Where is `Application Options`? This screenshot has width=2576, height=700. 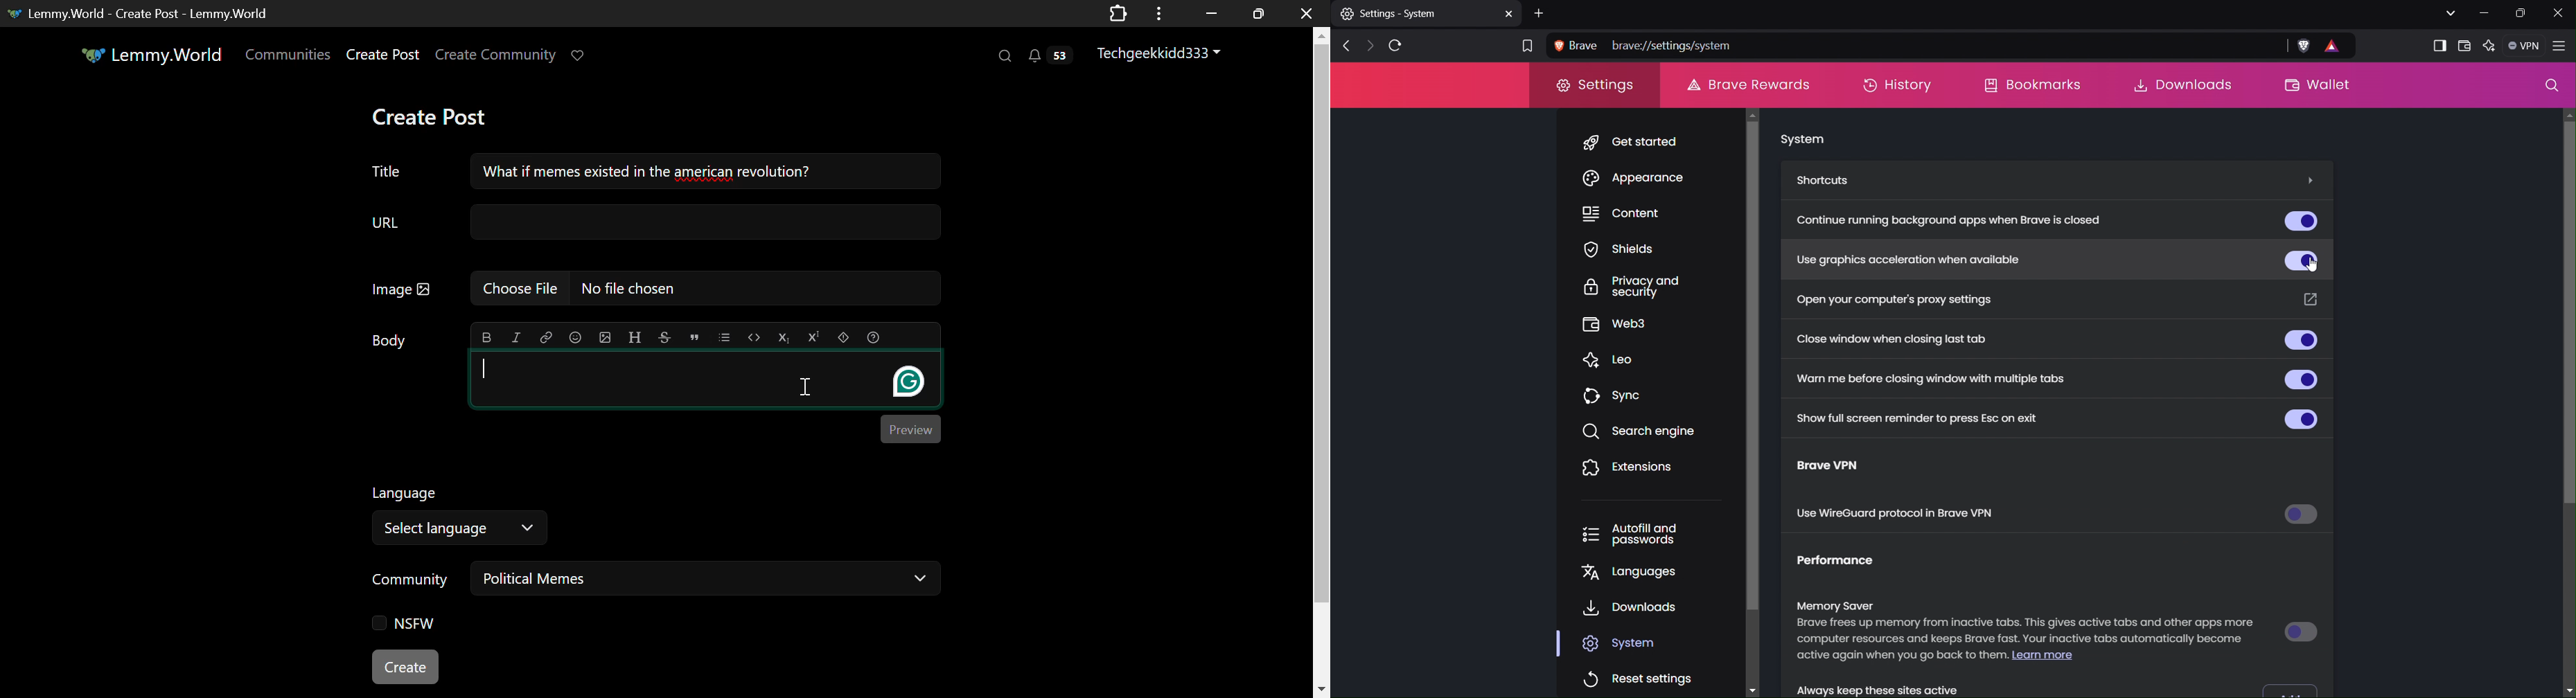
Application Options is located at coordinates (1158, 12).